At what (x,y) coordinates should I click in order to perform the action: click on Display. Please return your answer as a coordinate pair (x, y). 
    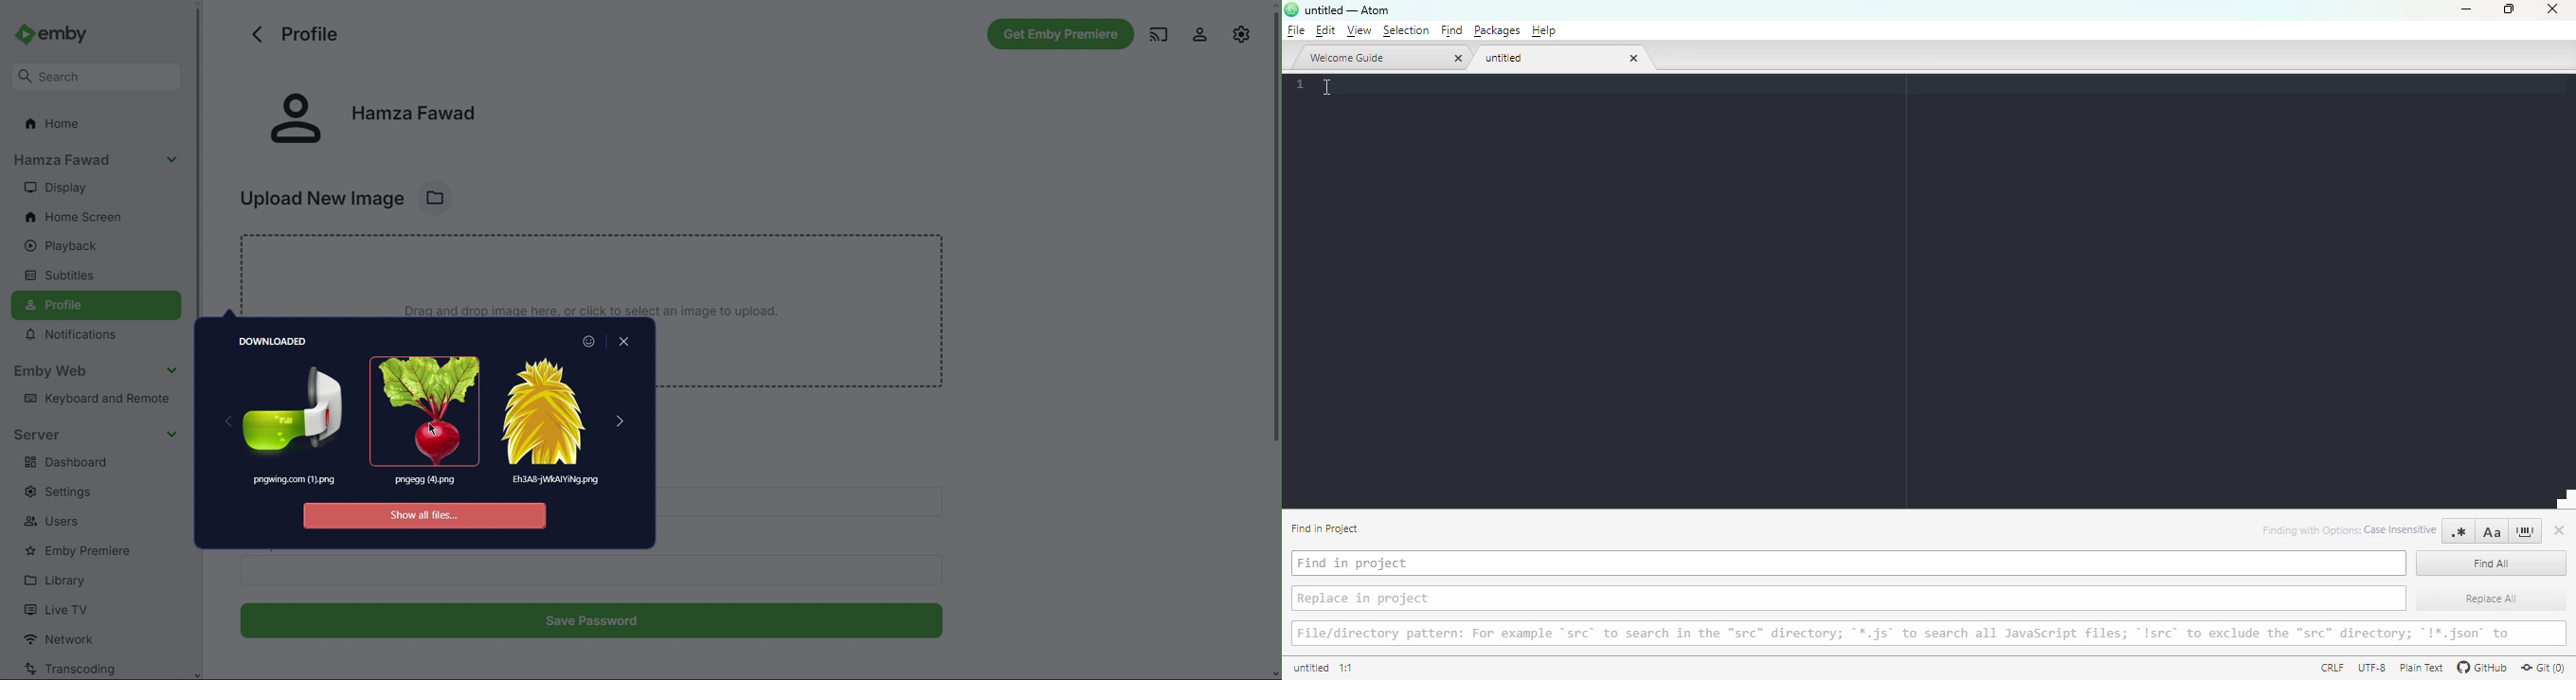
    Looking at the image, I should click on (56, 188).